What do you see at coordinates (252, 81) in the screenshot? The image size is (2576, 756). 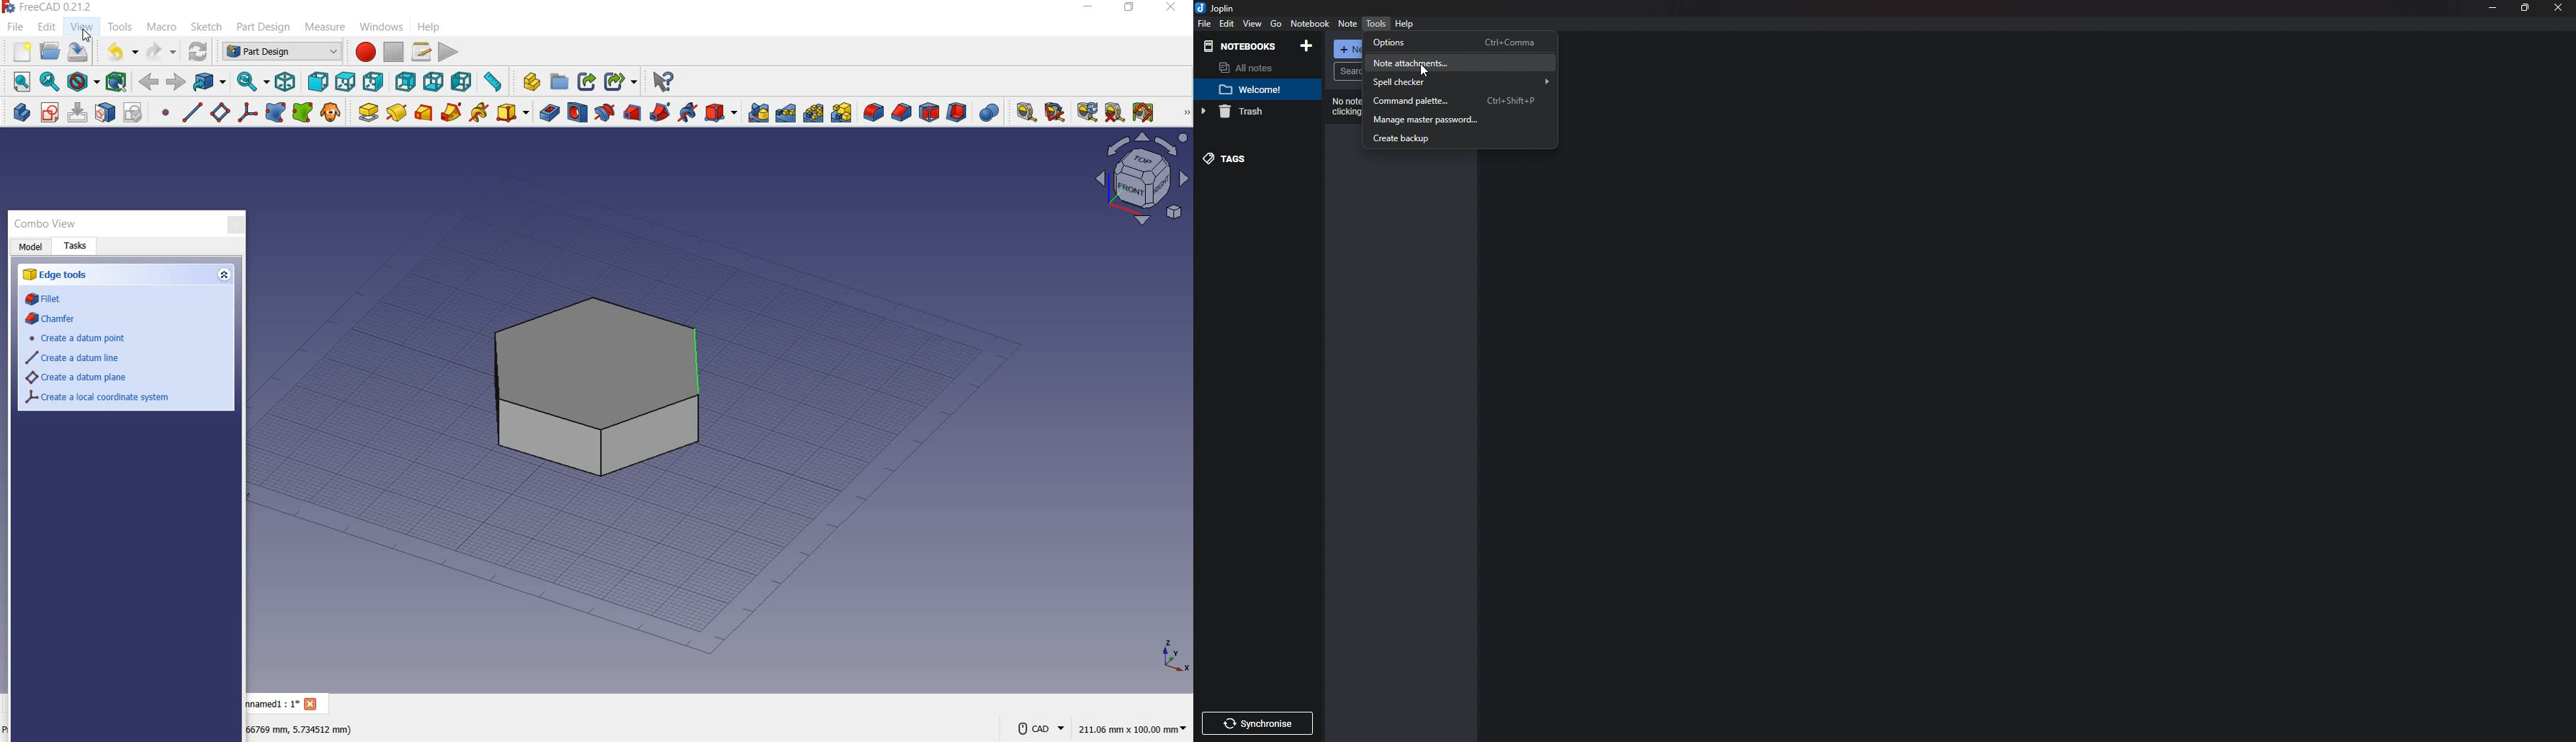 I see `sync view` at bounding box center [252, 81].